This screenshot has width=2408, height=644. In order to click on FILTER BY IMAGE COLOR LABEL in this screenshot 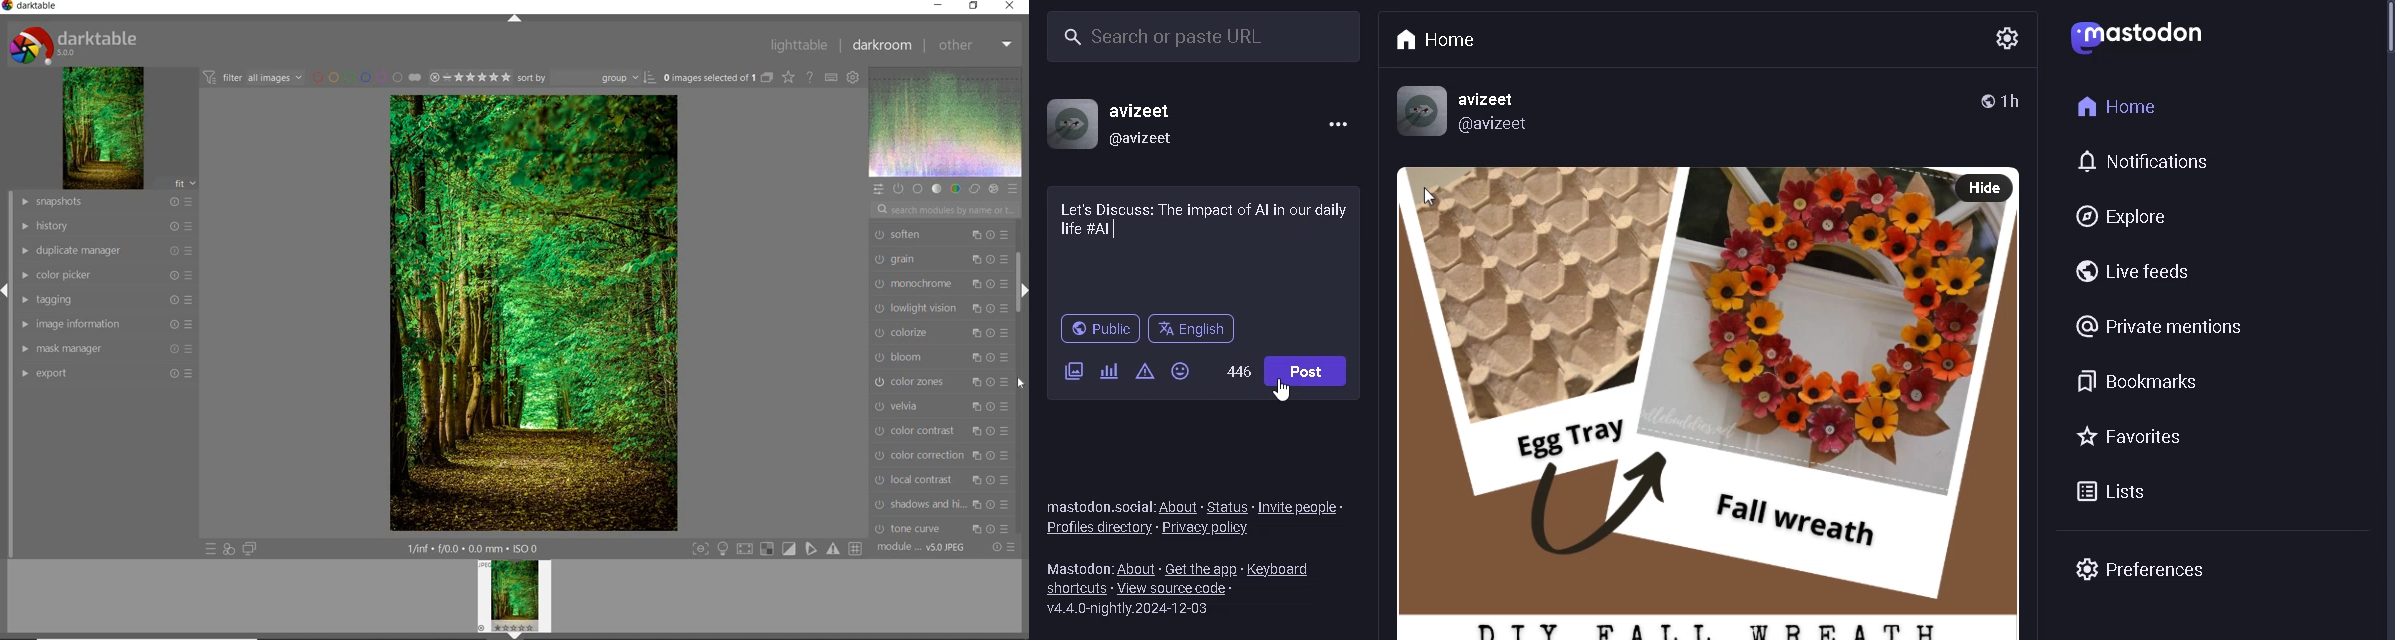, I will do `click(365, 76)`.